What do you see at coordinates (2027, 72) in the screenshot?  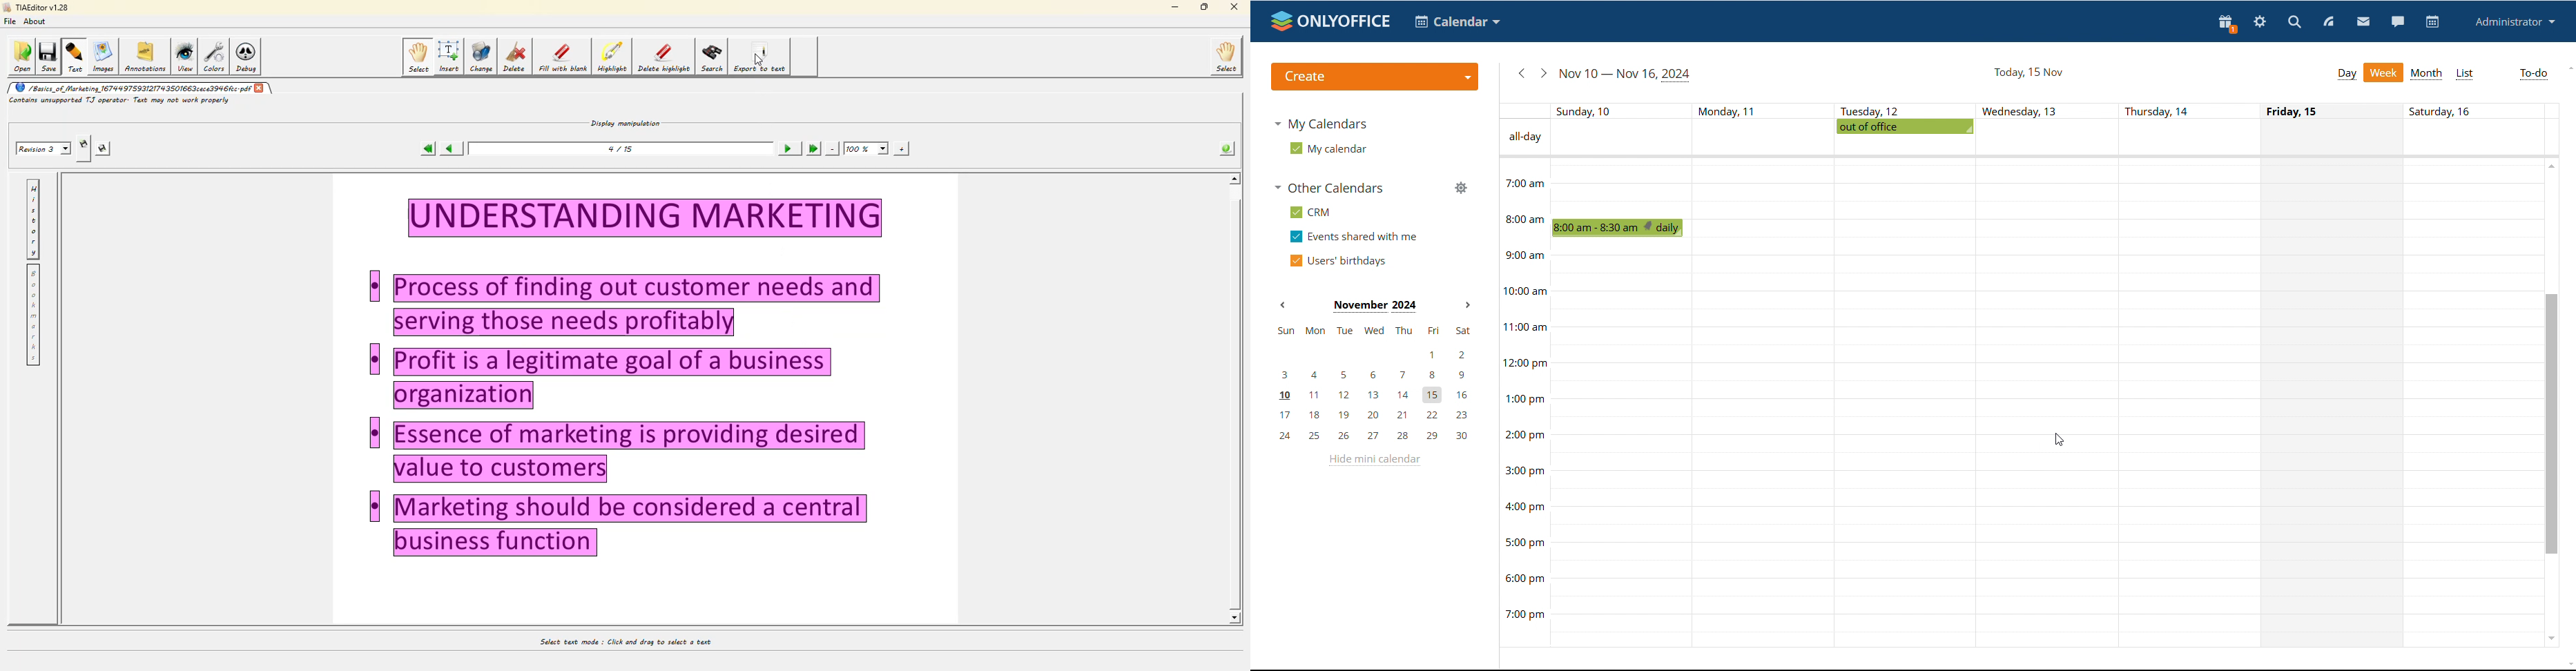 I see `current date` at bounding box center [2027, 72].